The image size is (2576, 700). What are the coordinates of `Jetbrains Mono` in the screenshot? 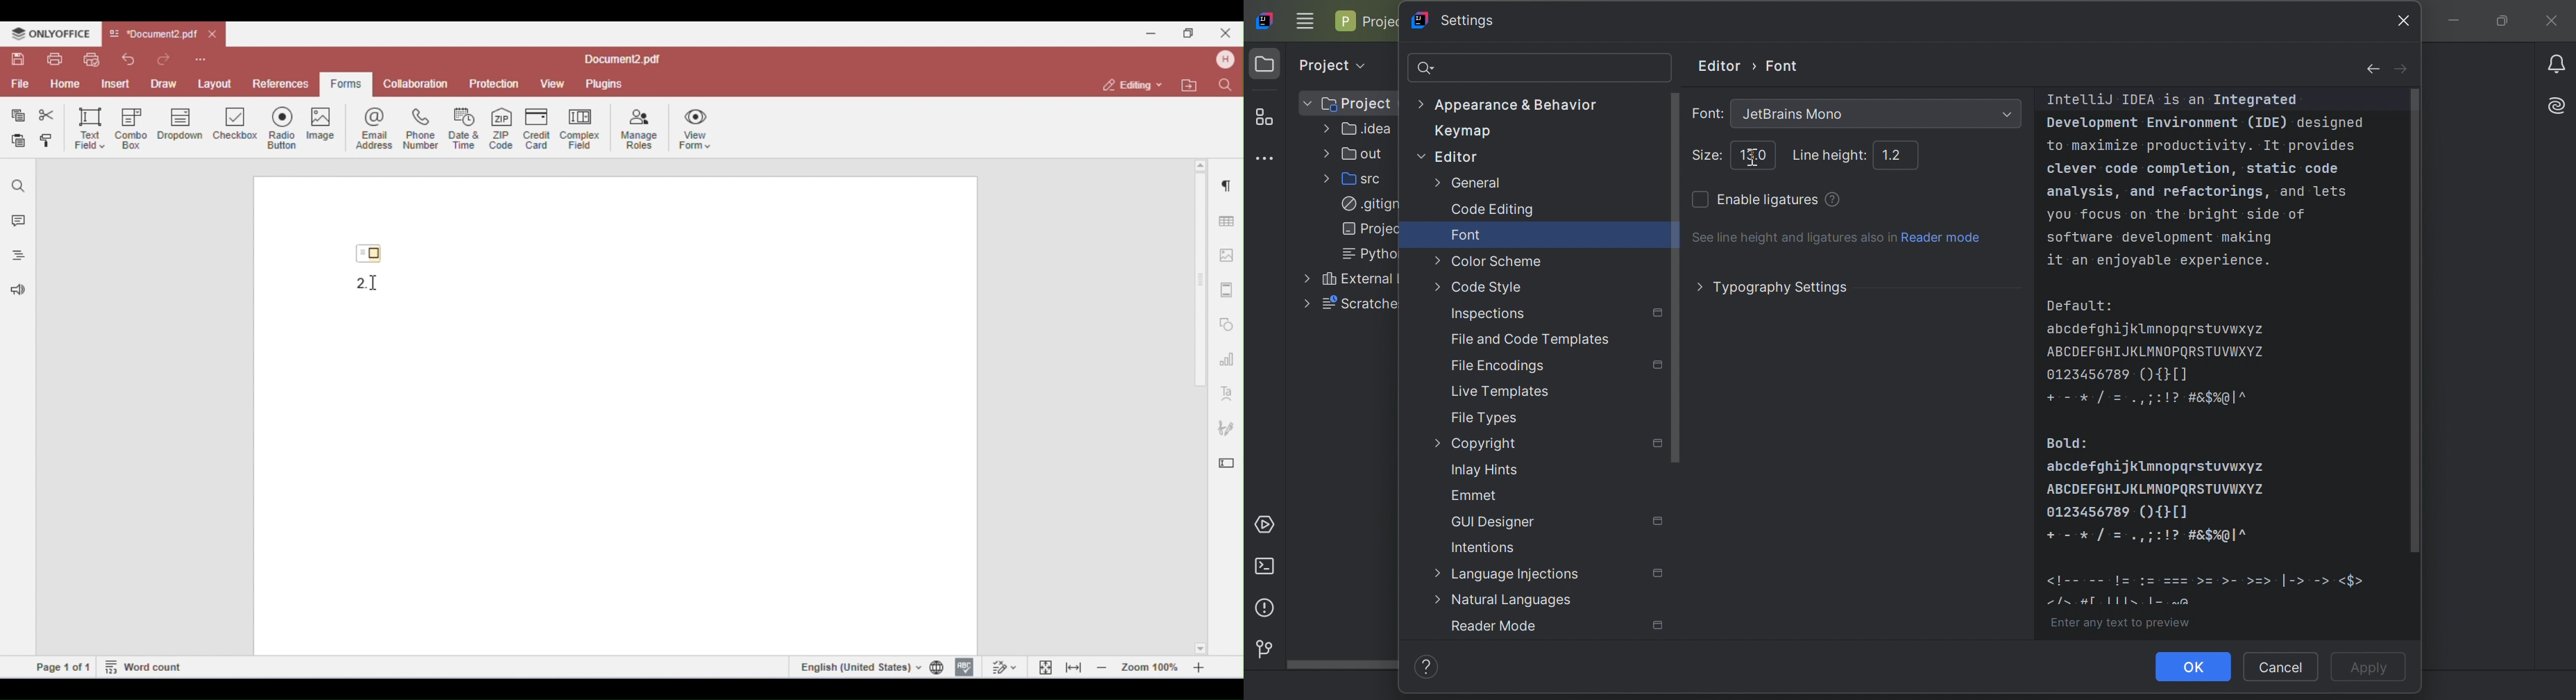 It's located at (1792, 115).